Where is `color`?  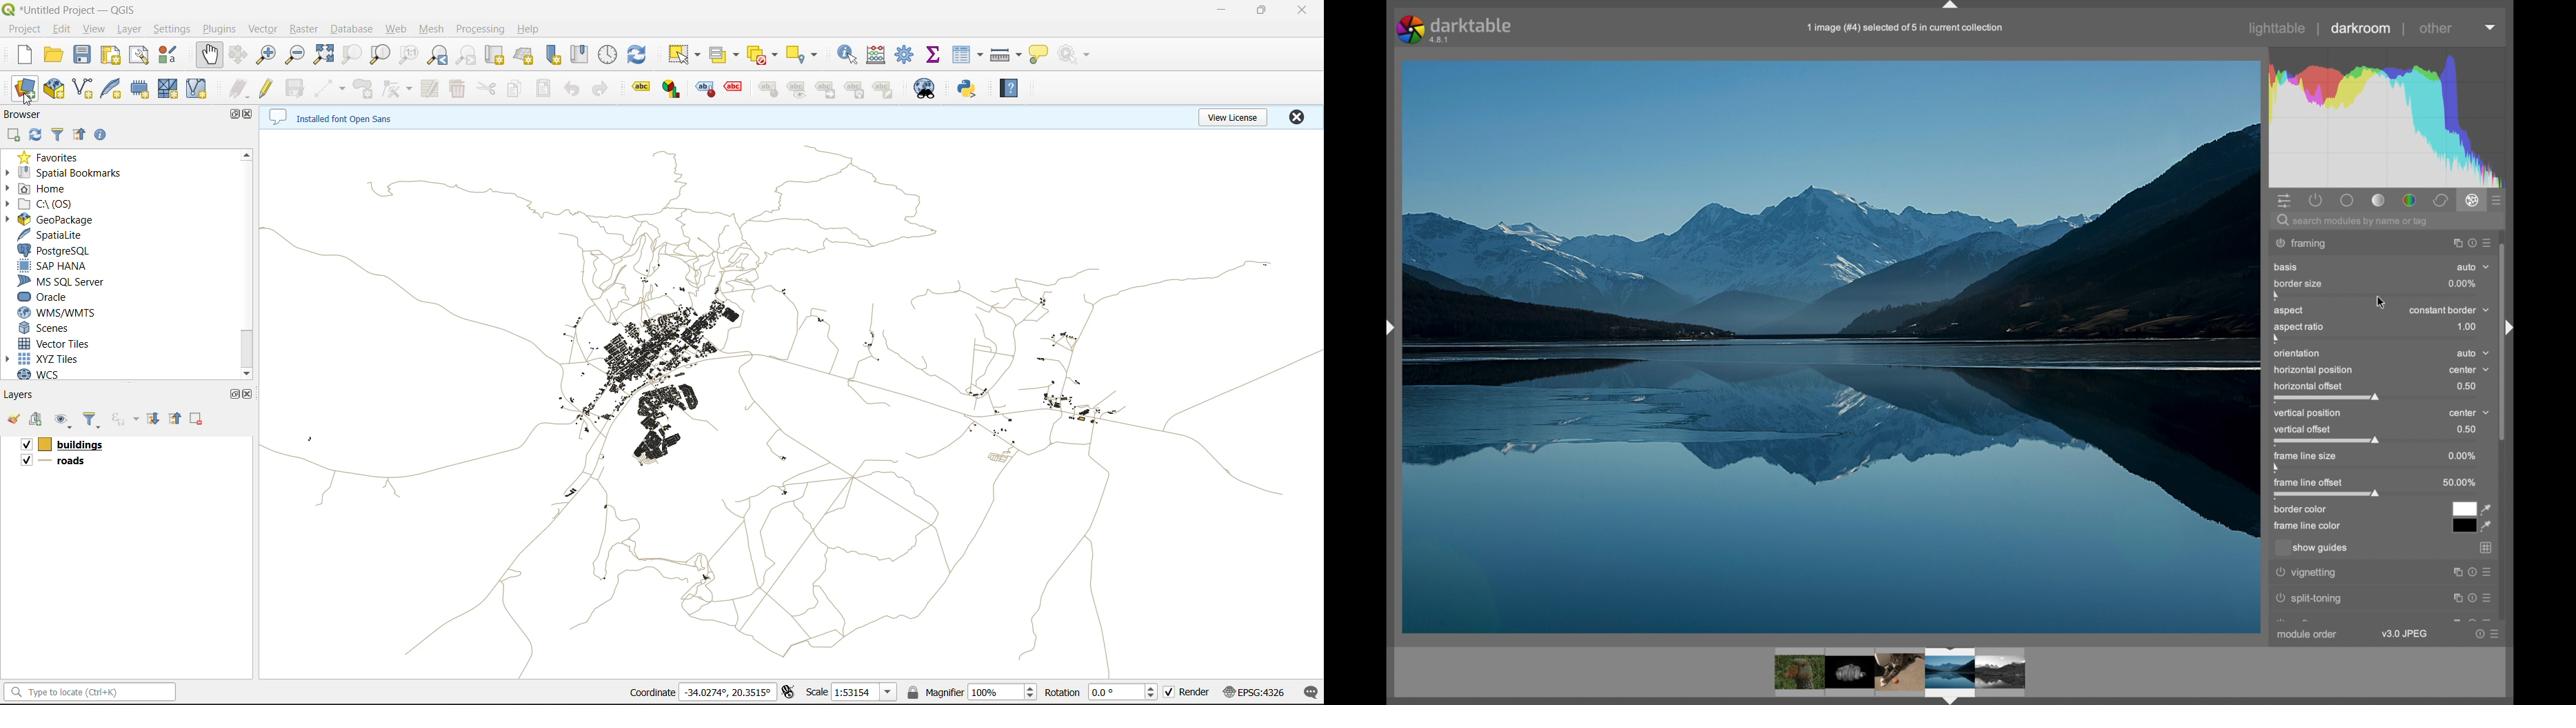 color is located at coordinates (2411, 200).